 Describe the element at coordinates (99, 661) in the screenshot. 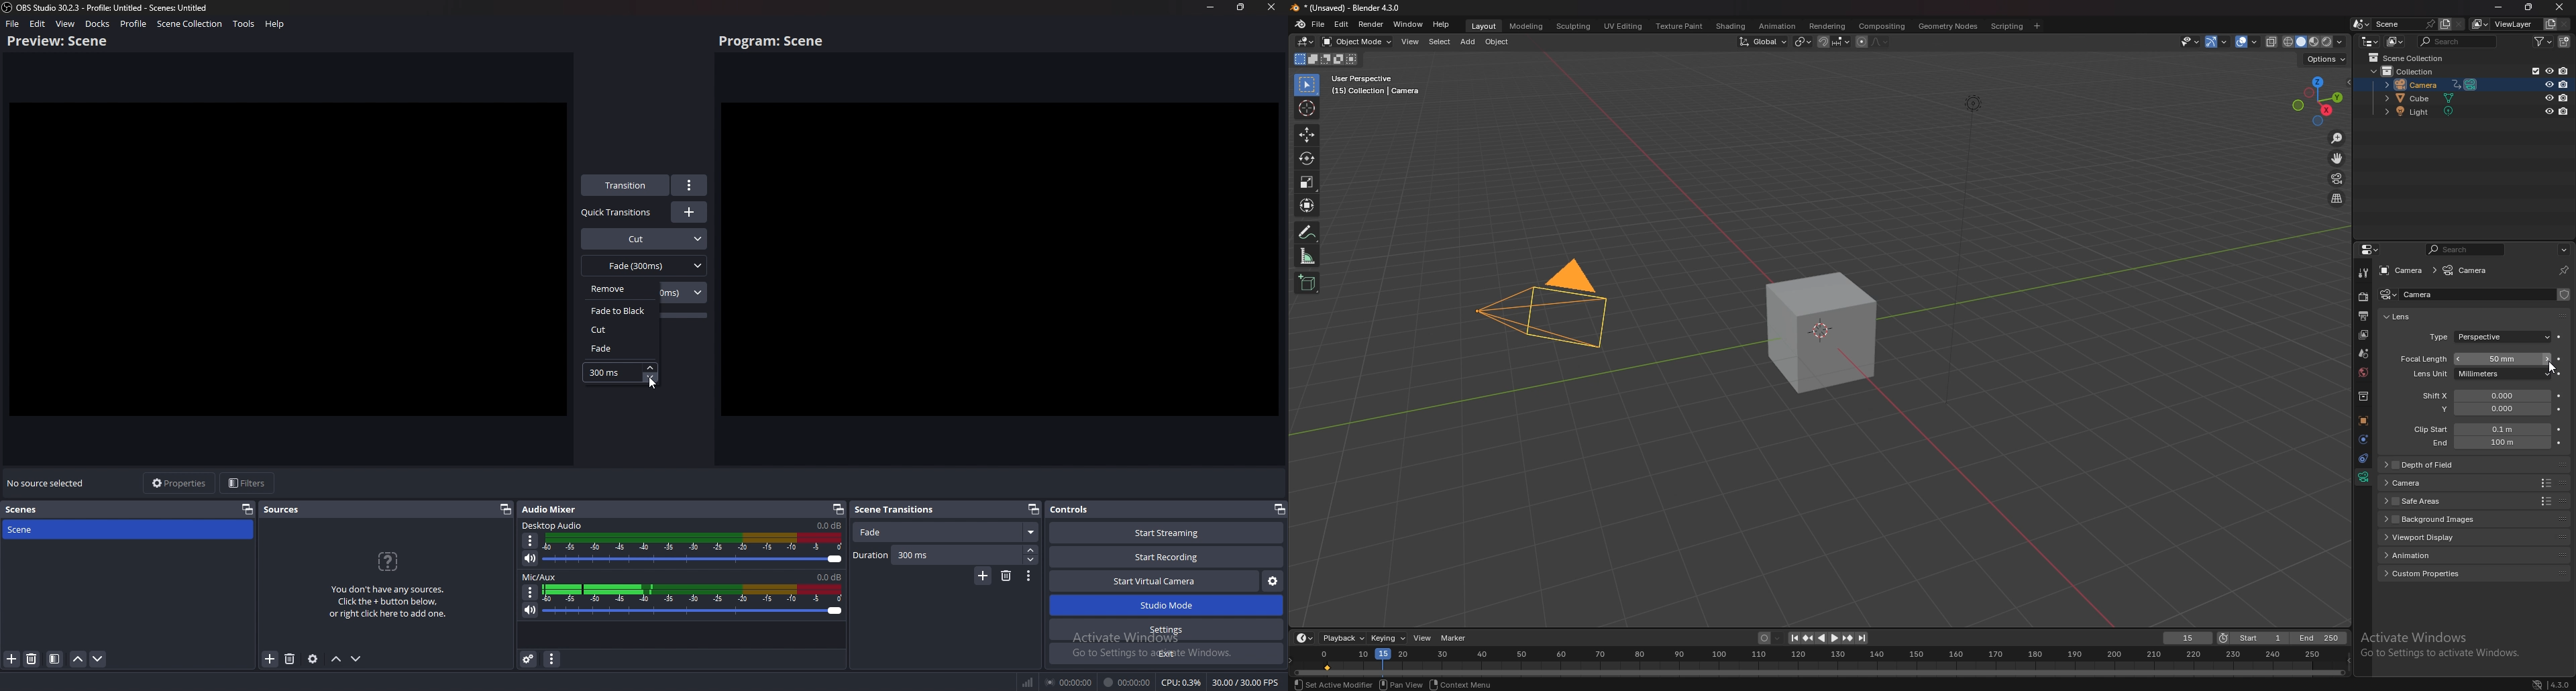

I see `move scene down` at that location.